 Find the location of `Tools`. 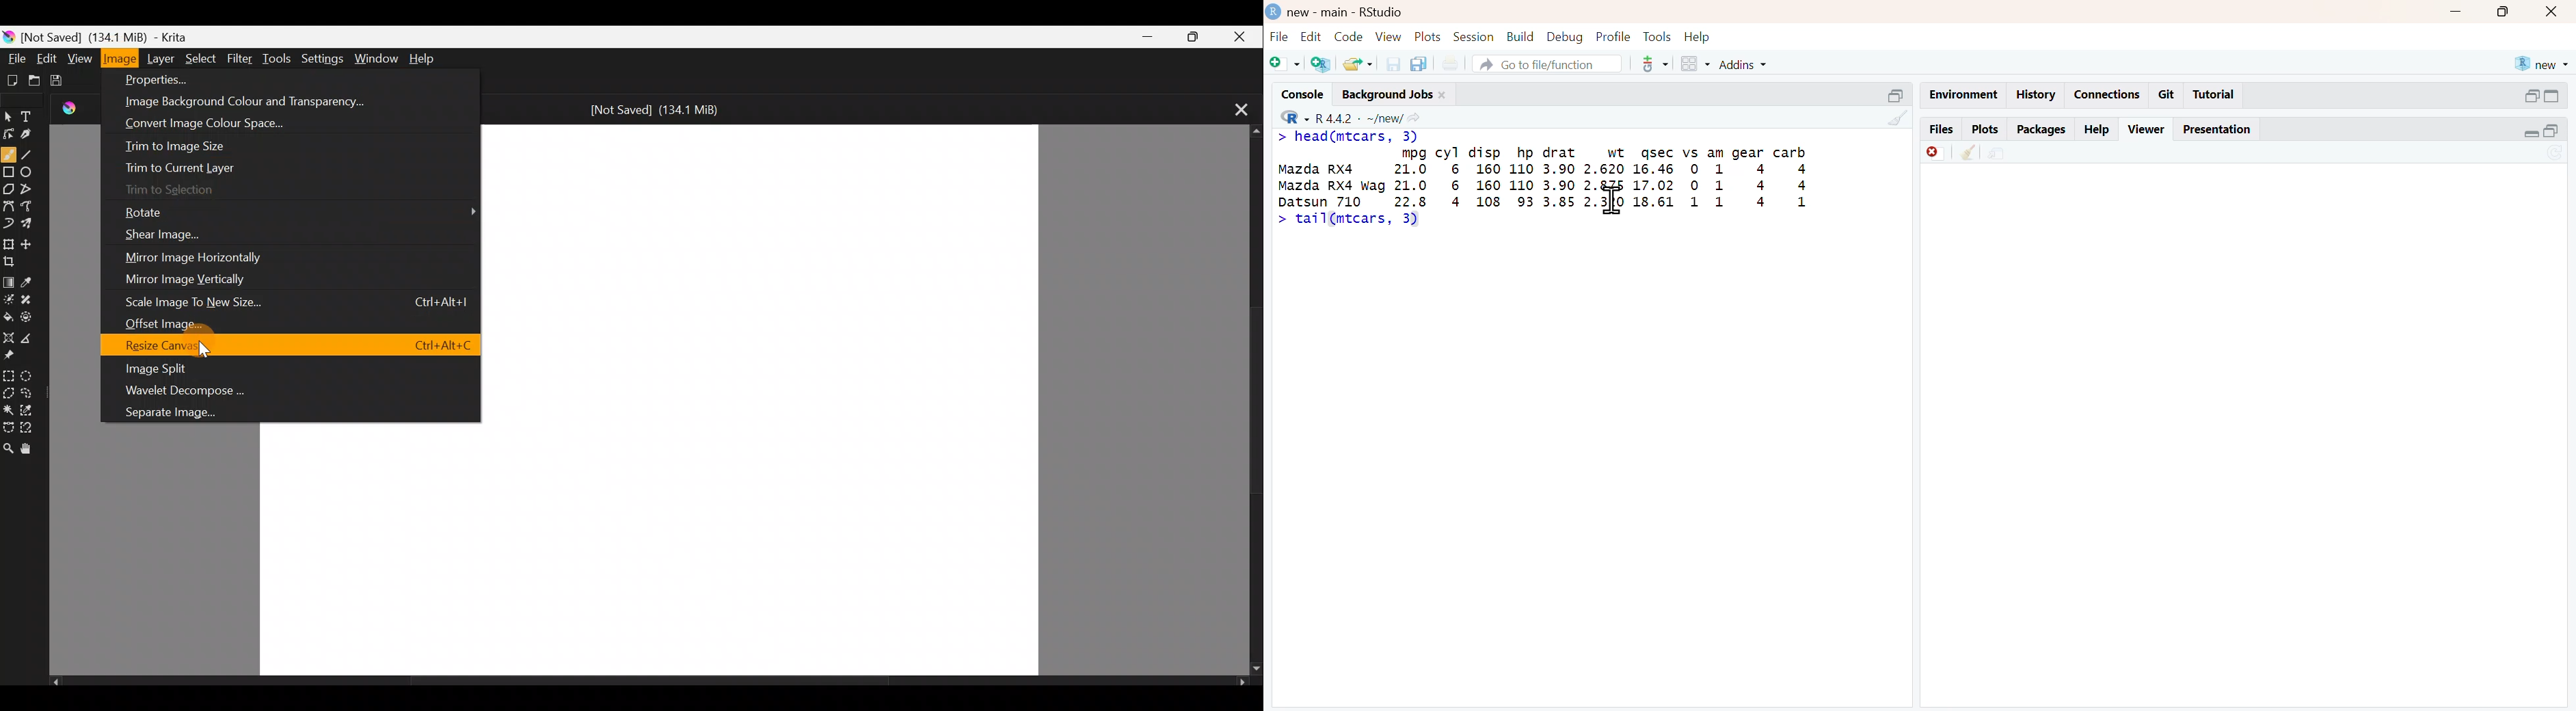

Tools is located at coordinates (280, 57).